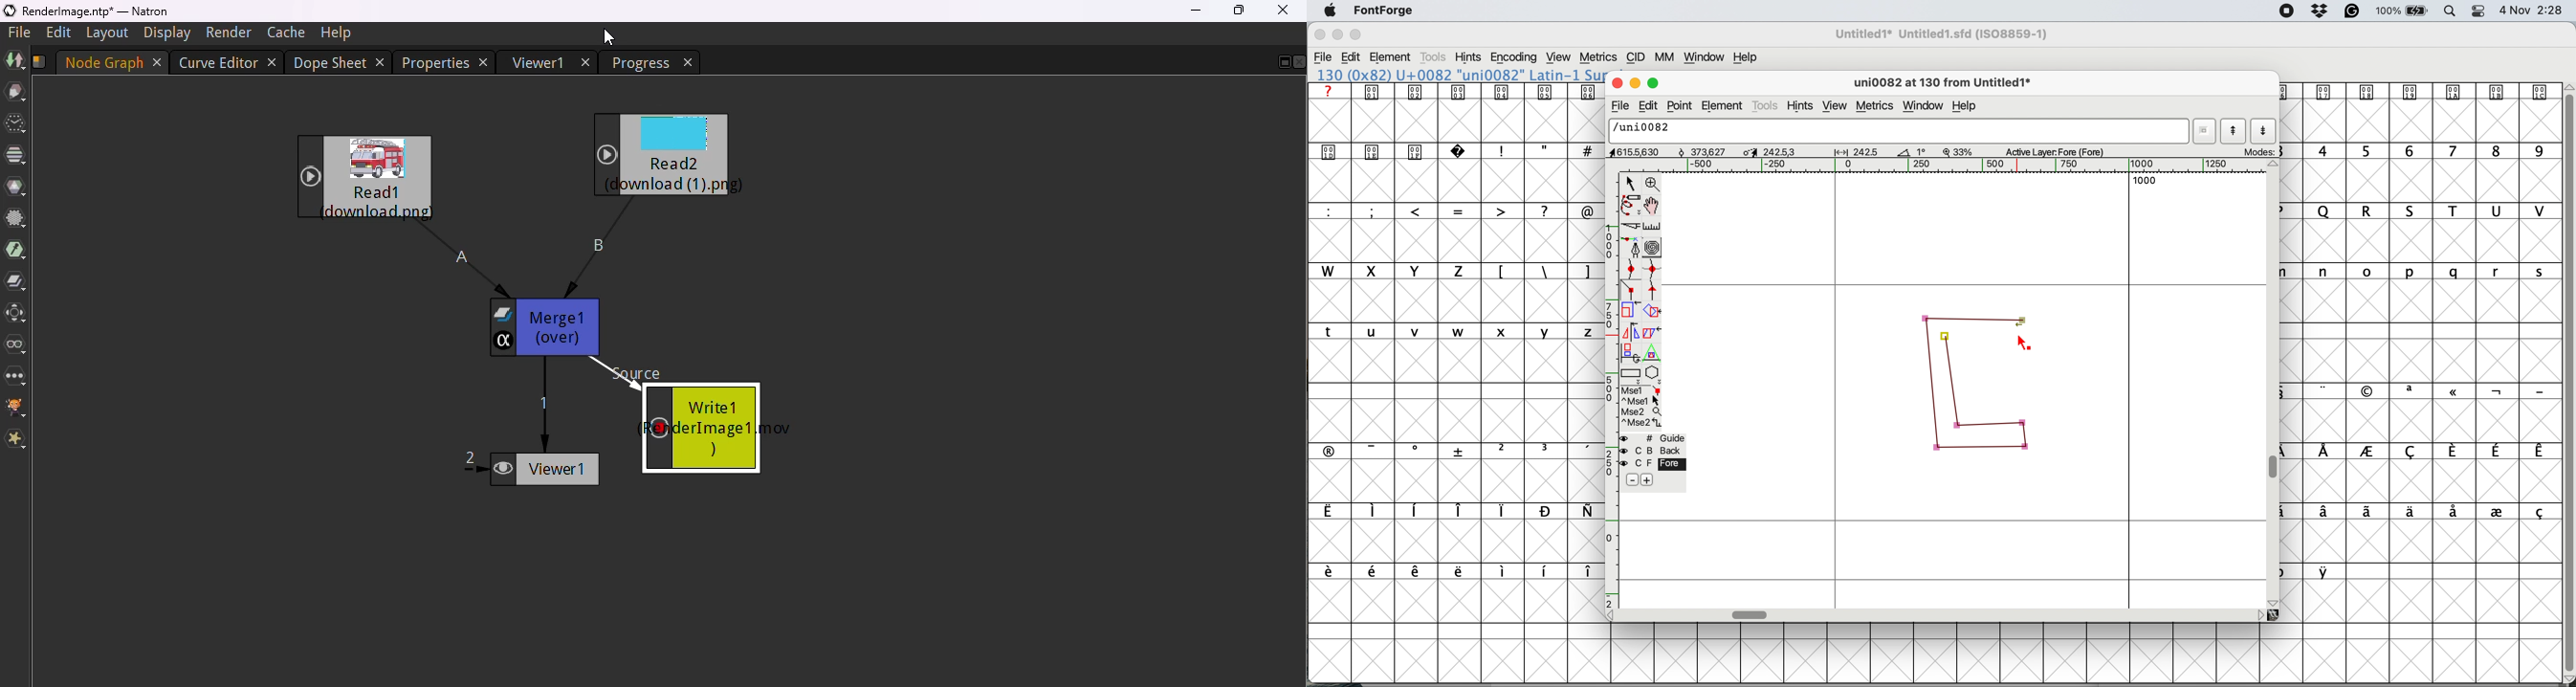  What do you see at coordinates (1654, 291) in the screenshot?
I see `add a tangent point` at bounding box center [1654, 291].